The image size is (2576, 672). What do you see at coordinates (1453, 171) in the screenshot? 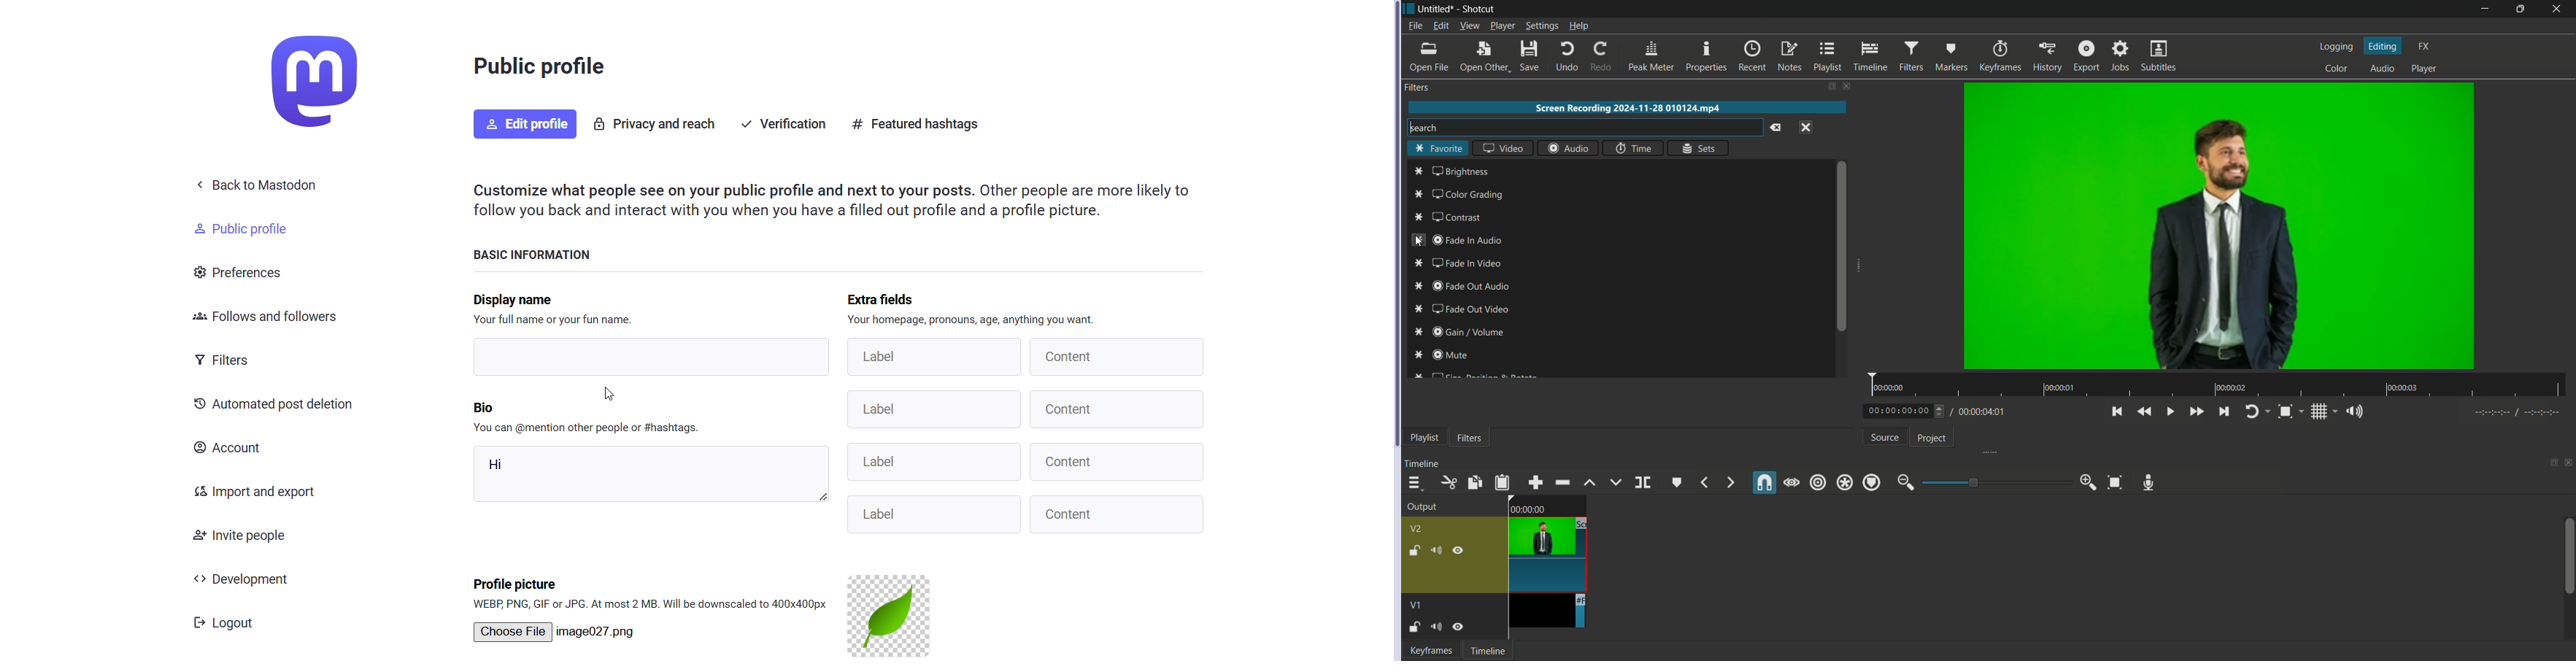
I see `brightness` at bounding box center [1453, 171].